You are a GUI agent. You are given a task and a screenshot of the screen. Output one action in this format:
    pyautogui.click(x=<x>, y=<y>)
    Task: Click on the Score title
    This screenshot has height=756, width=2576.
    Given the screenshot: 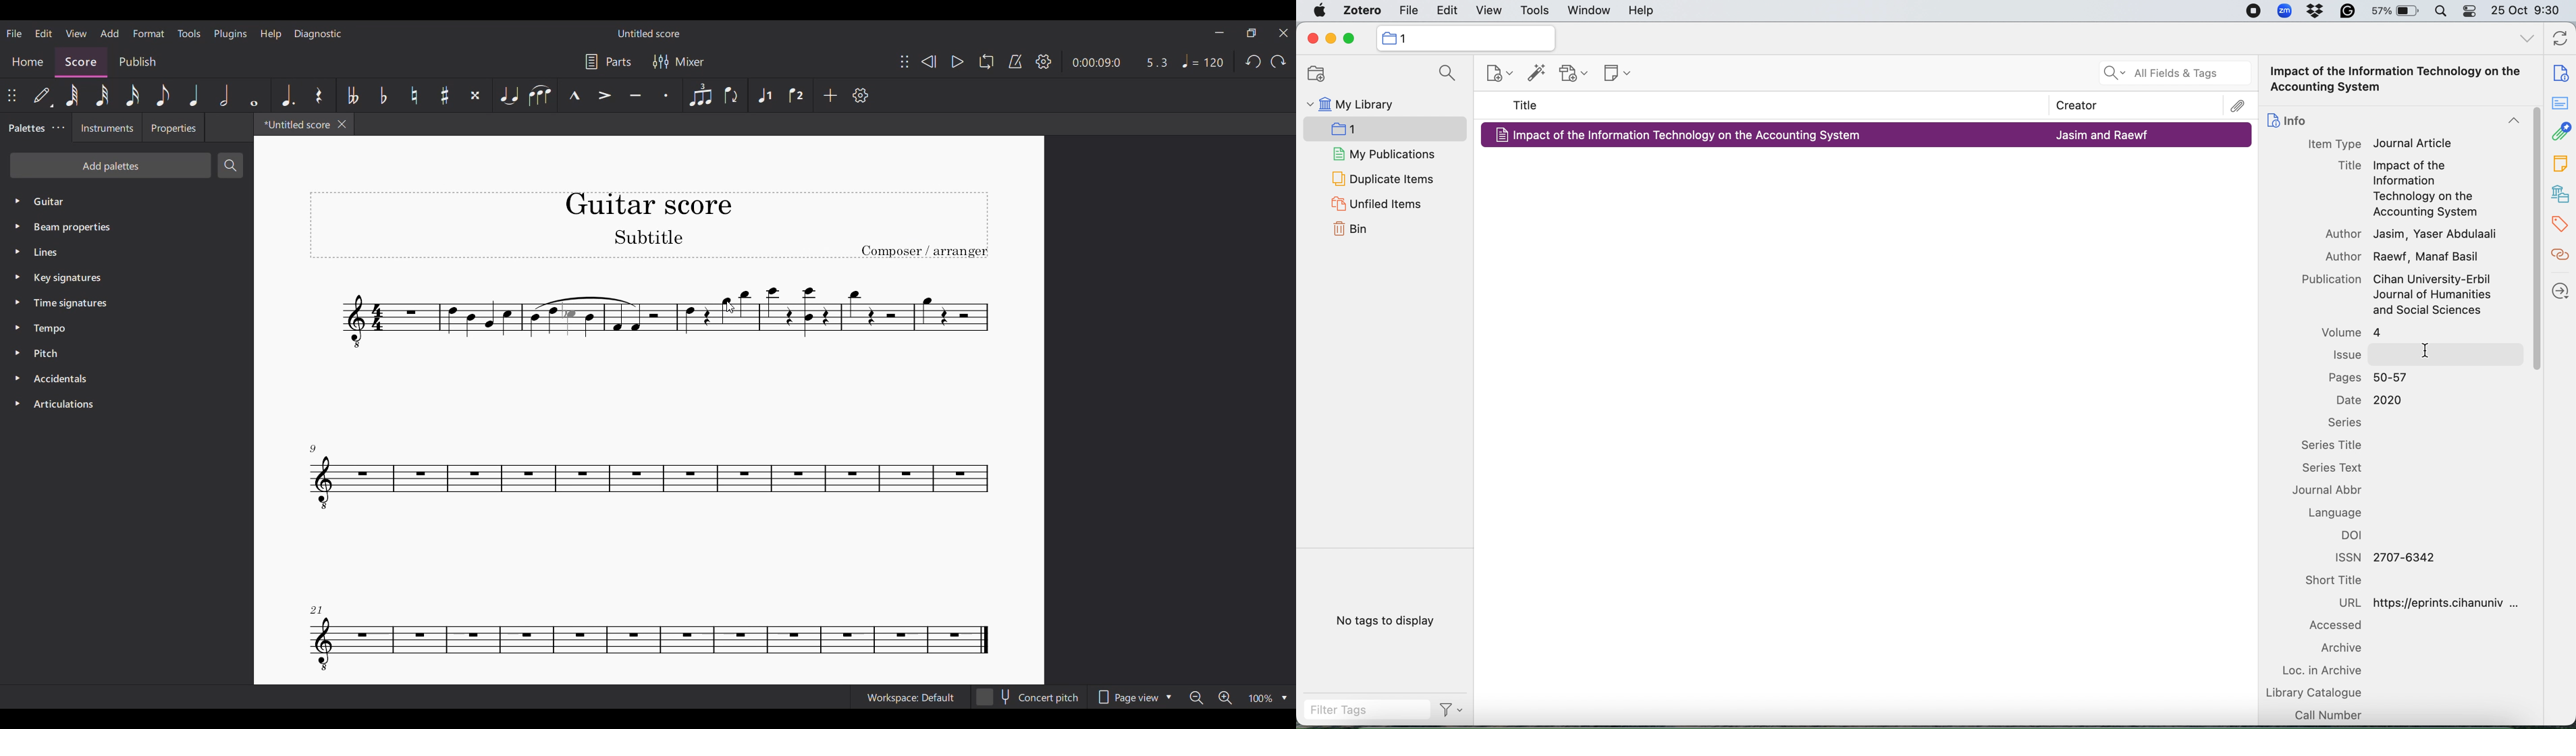 What is the action you would take?
    pyautogui.click(x=648, y=34)
    